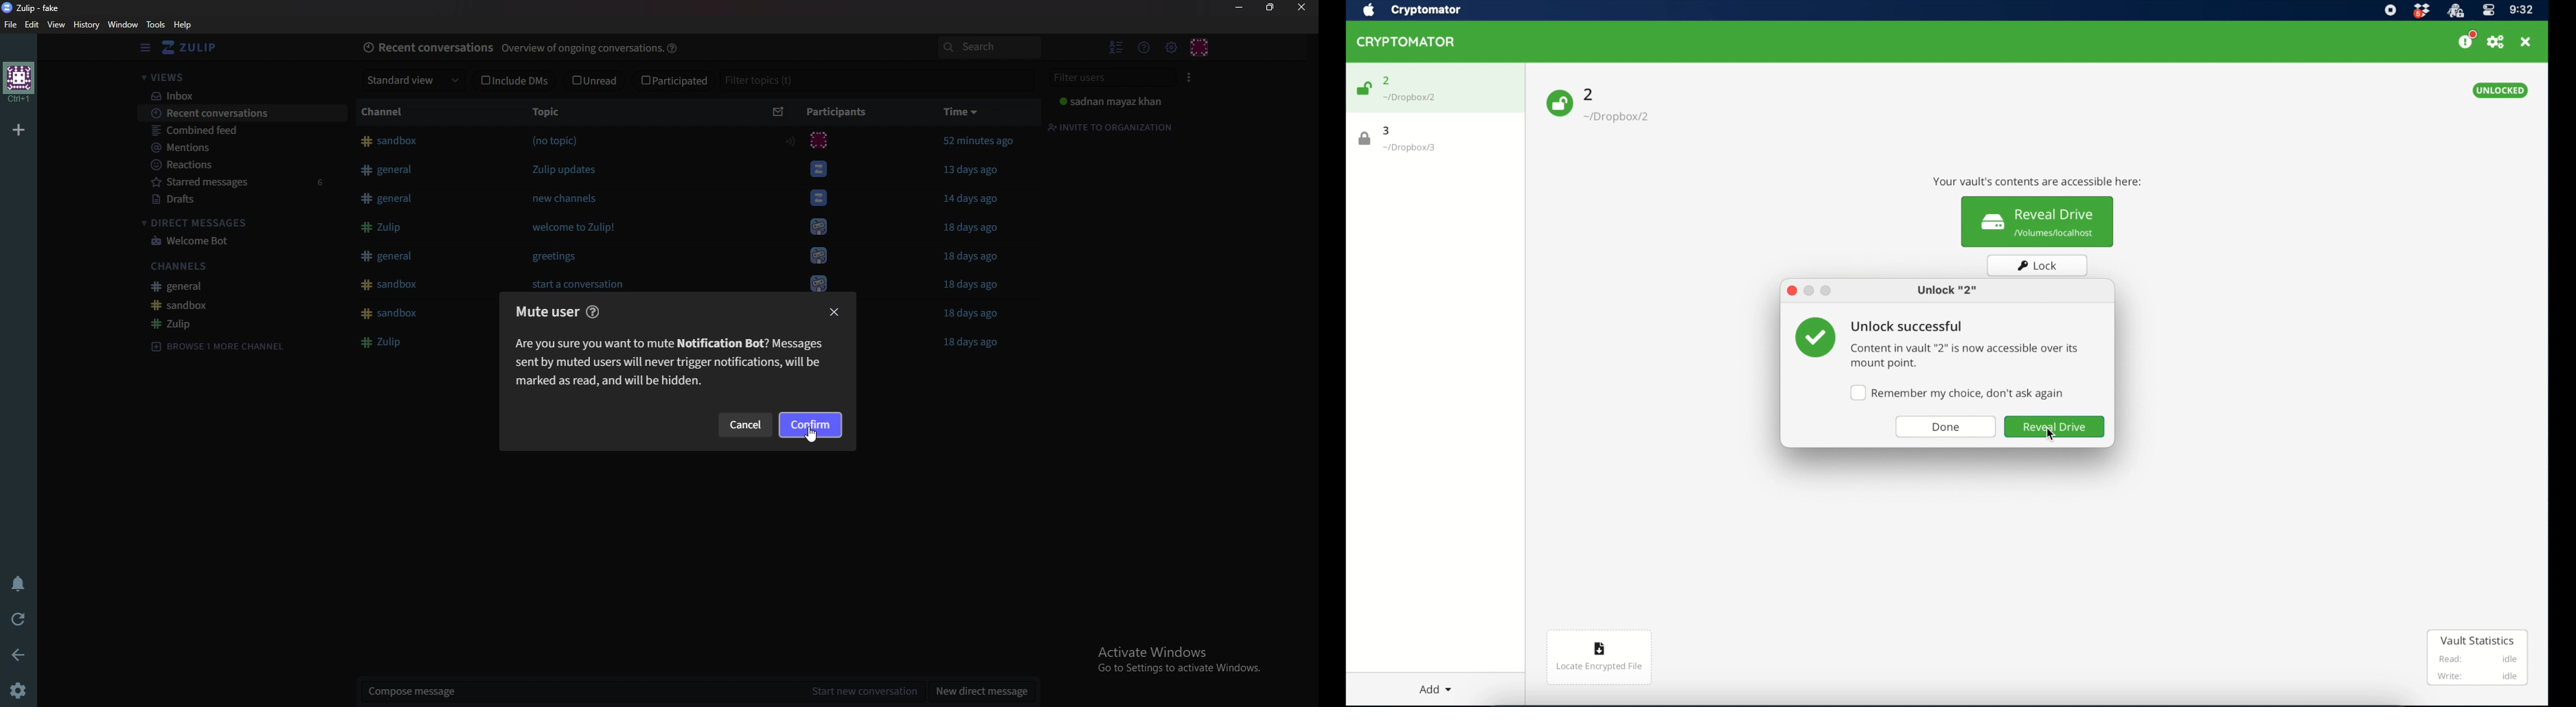 The image size is (2576, 728). Describe the element at coordinates (970, 314) in the screenshot. I see `18 days ago` at that location.